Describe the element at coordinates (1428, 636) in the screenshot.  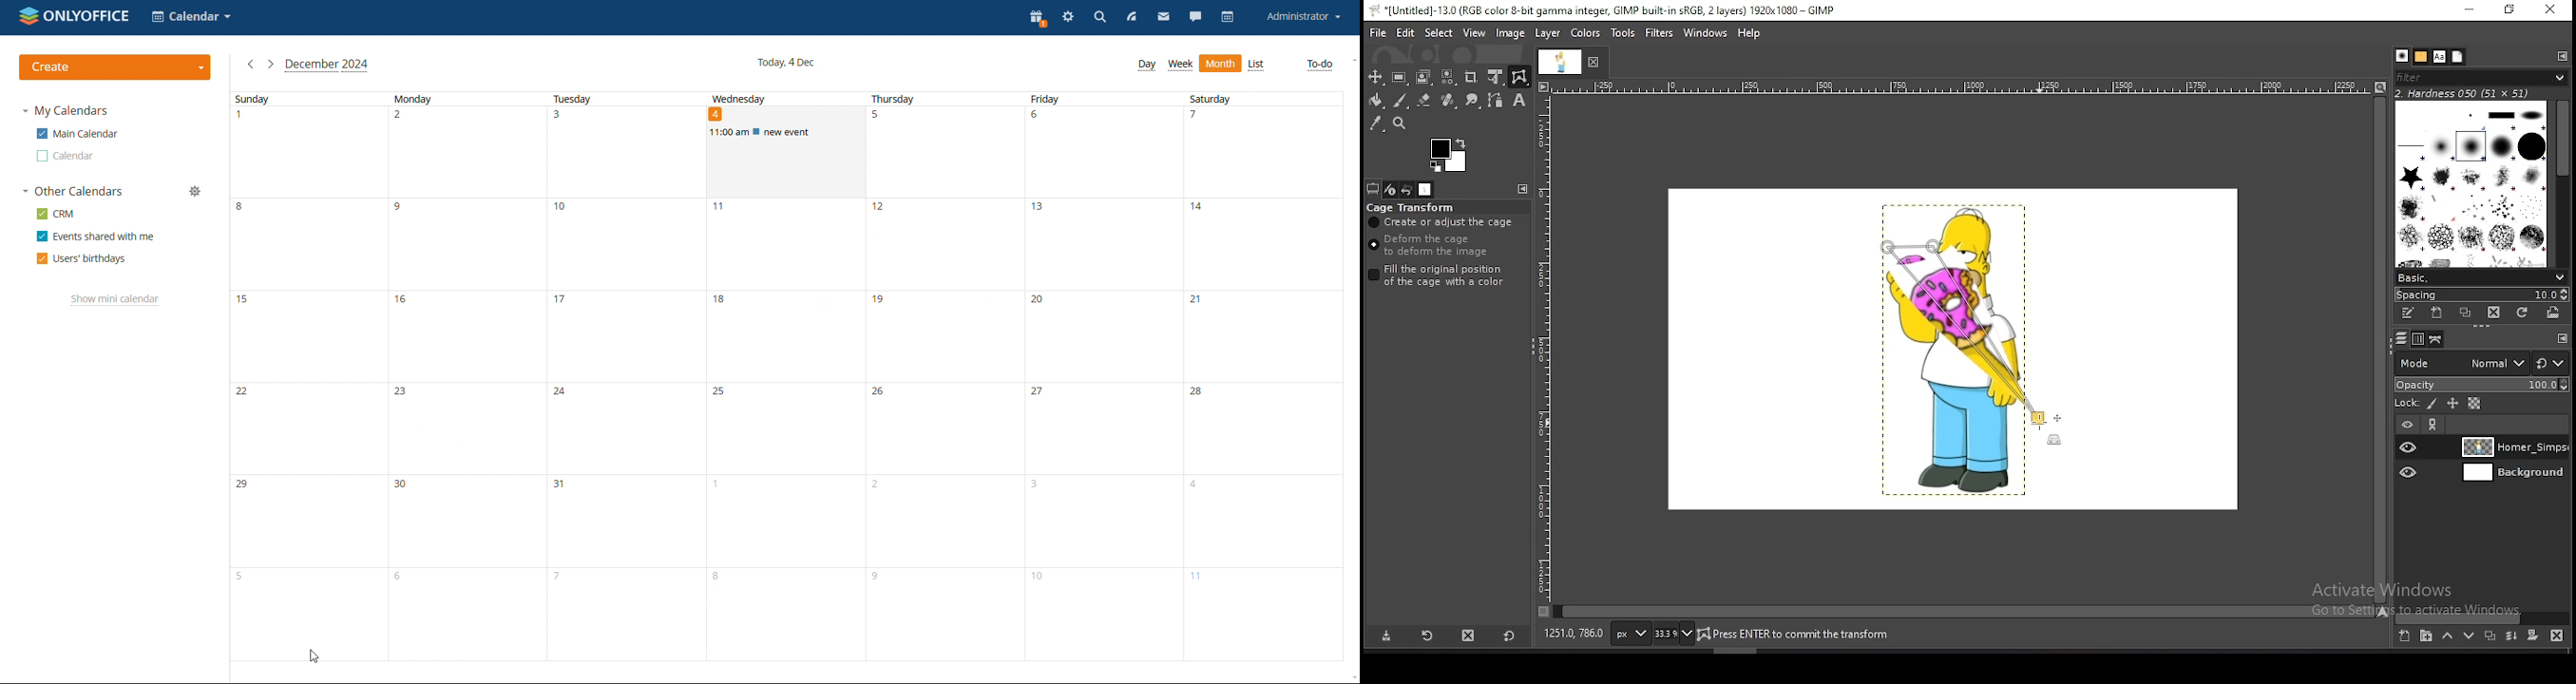
I see `restore tool preset` at that location.